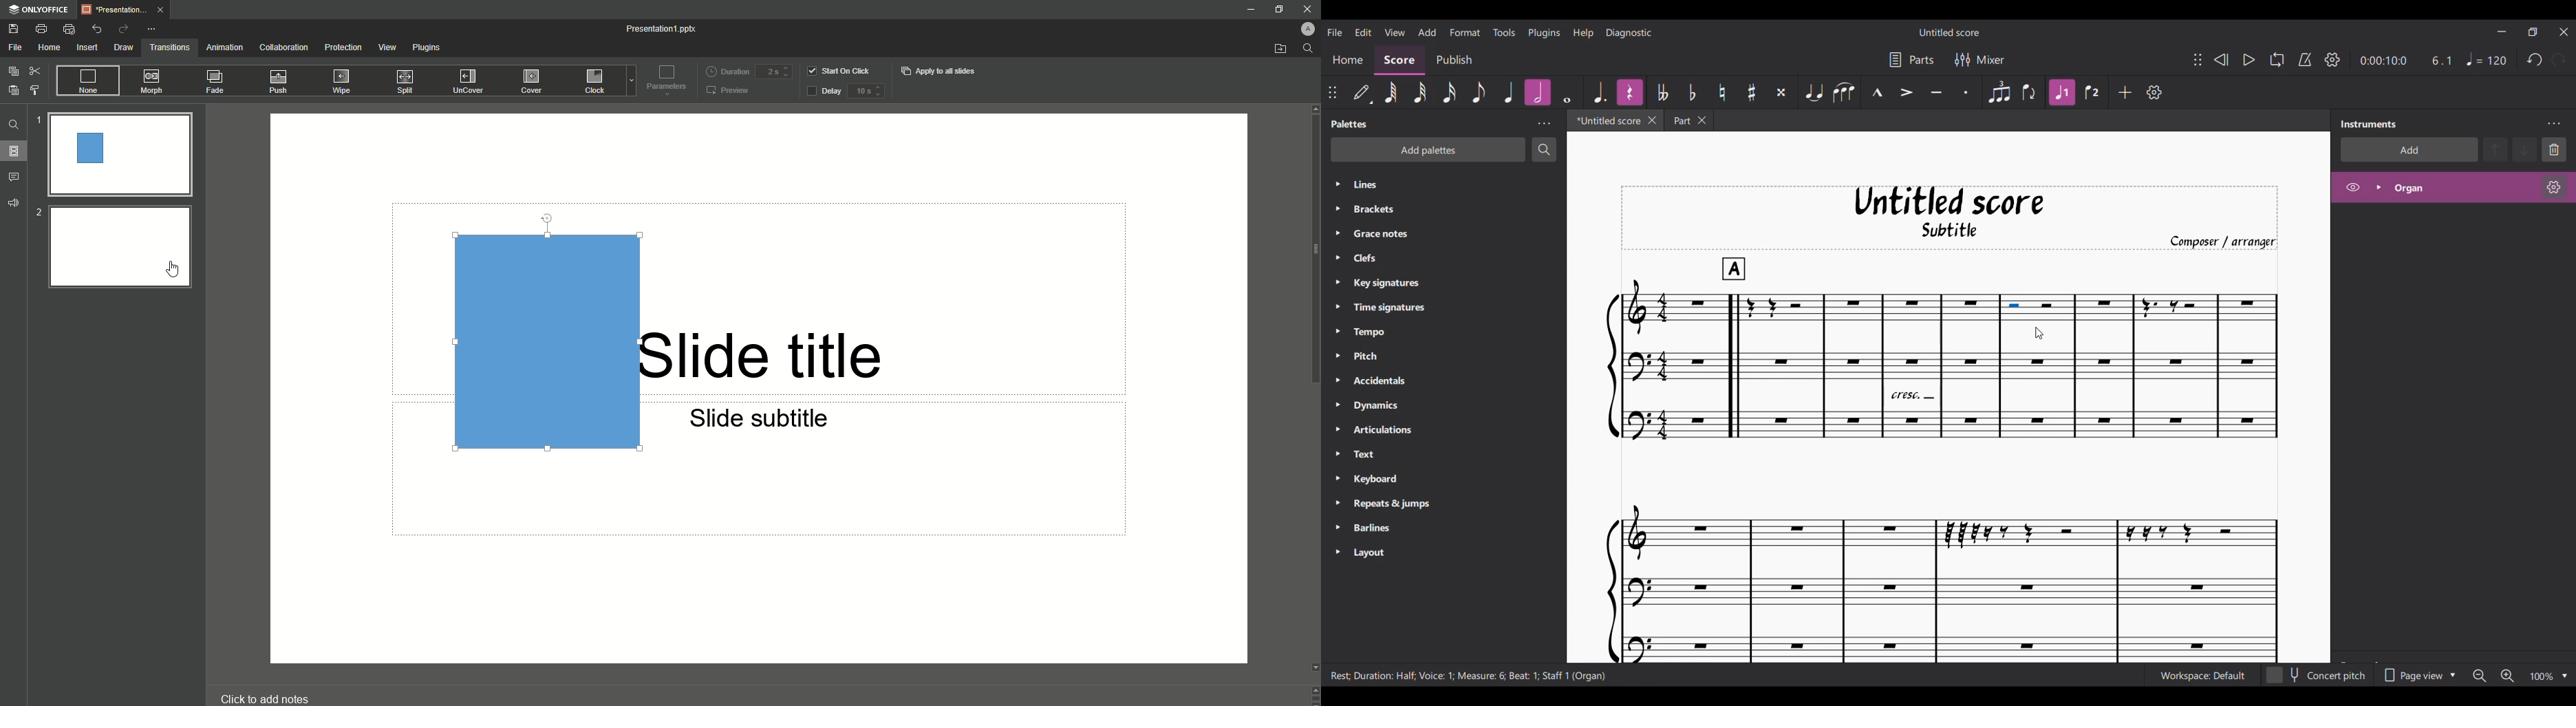  What do you see at coordinates (1582, 33) in the screenshot?
I see `Help menu` at bounding box center [1582, 33].